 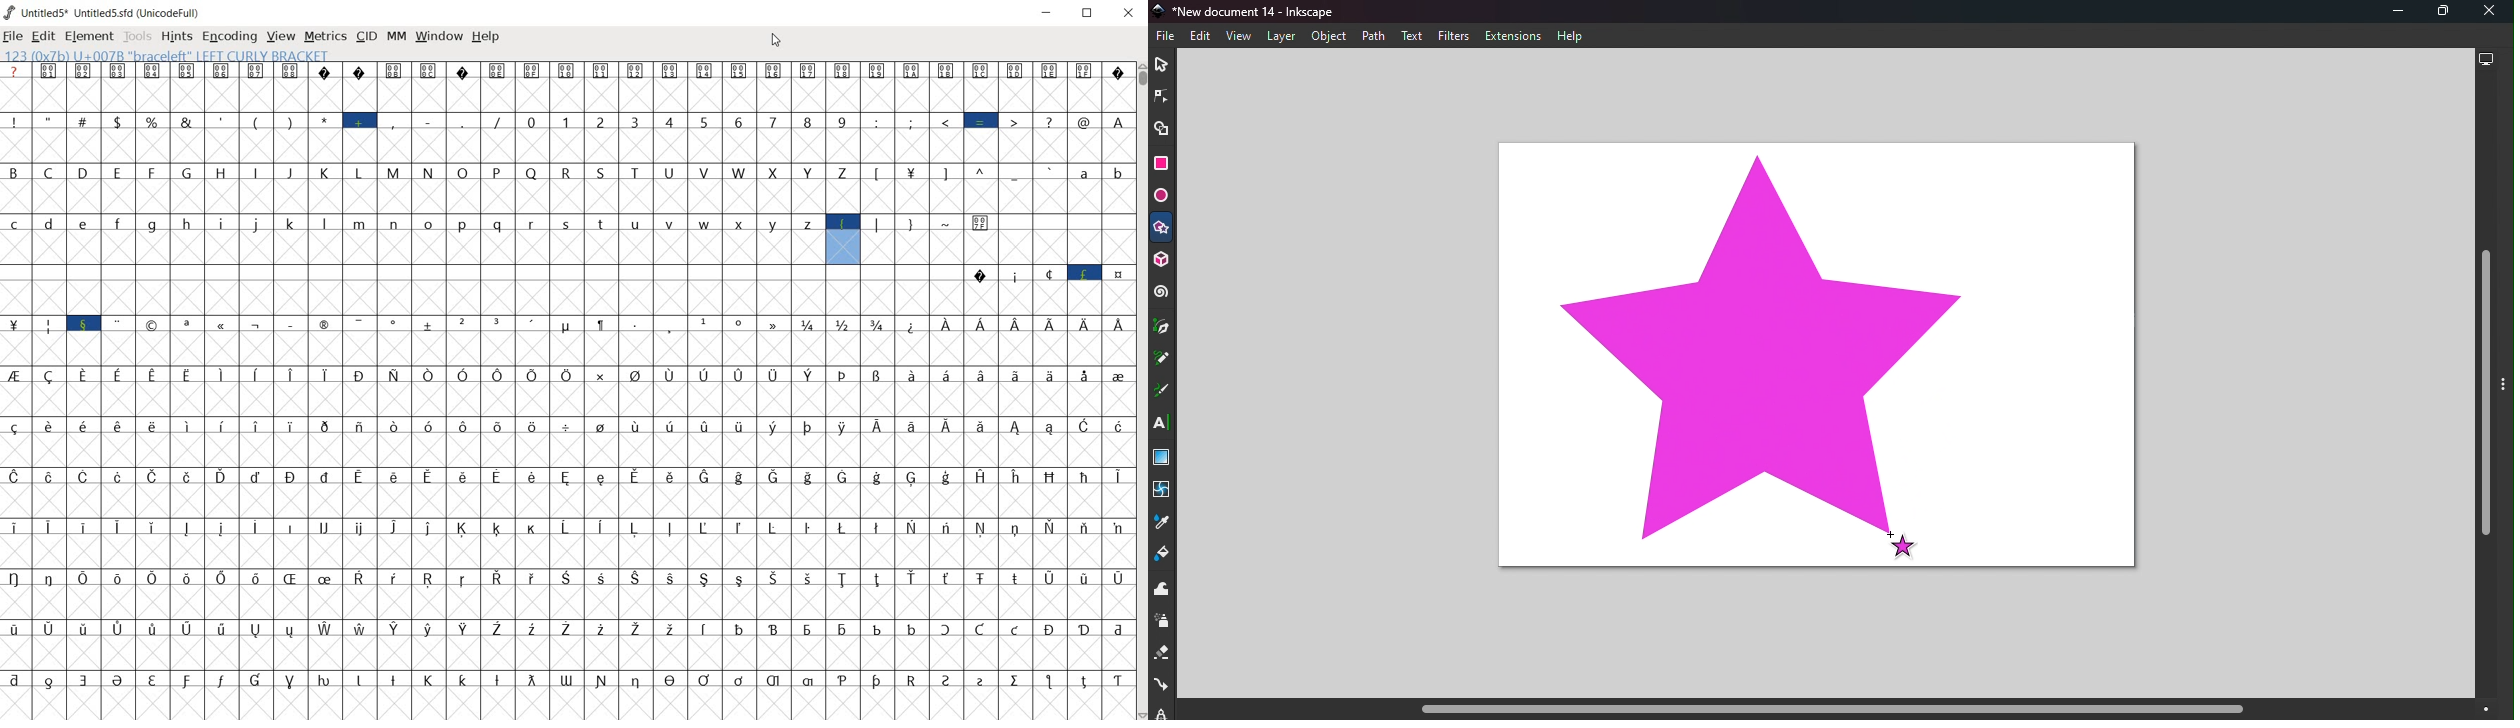 What do you see at coordinates (1165, 590) in the screenshot?
I see `Tweak tool` at bounding box center [1165, 590].